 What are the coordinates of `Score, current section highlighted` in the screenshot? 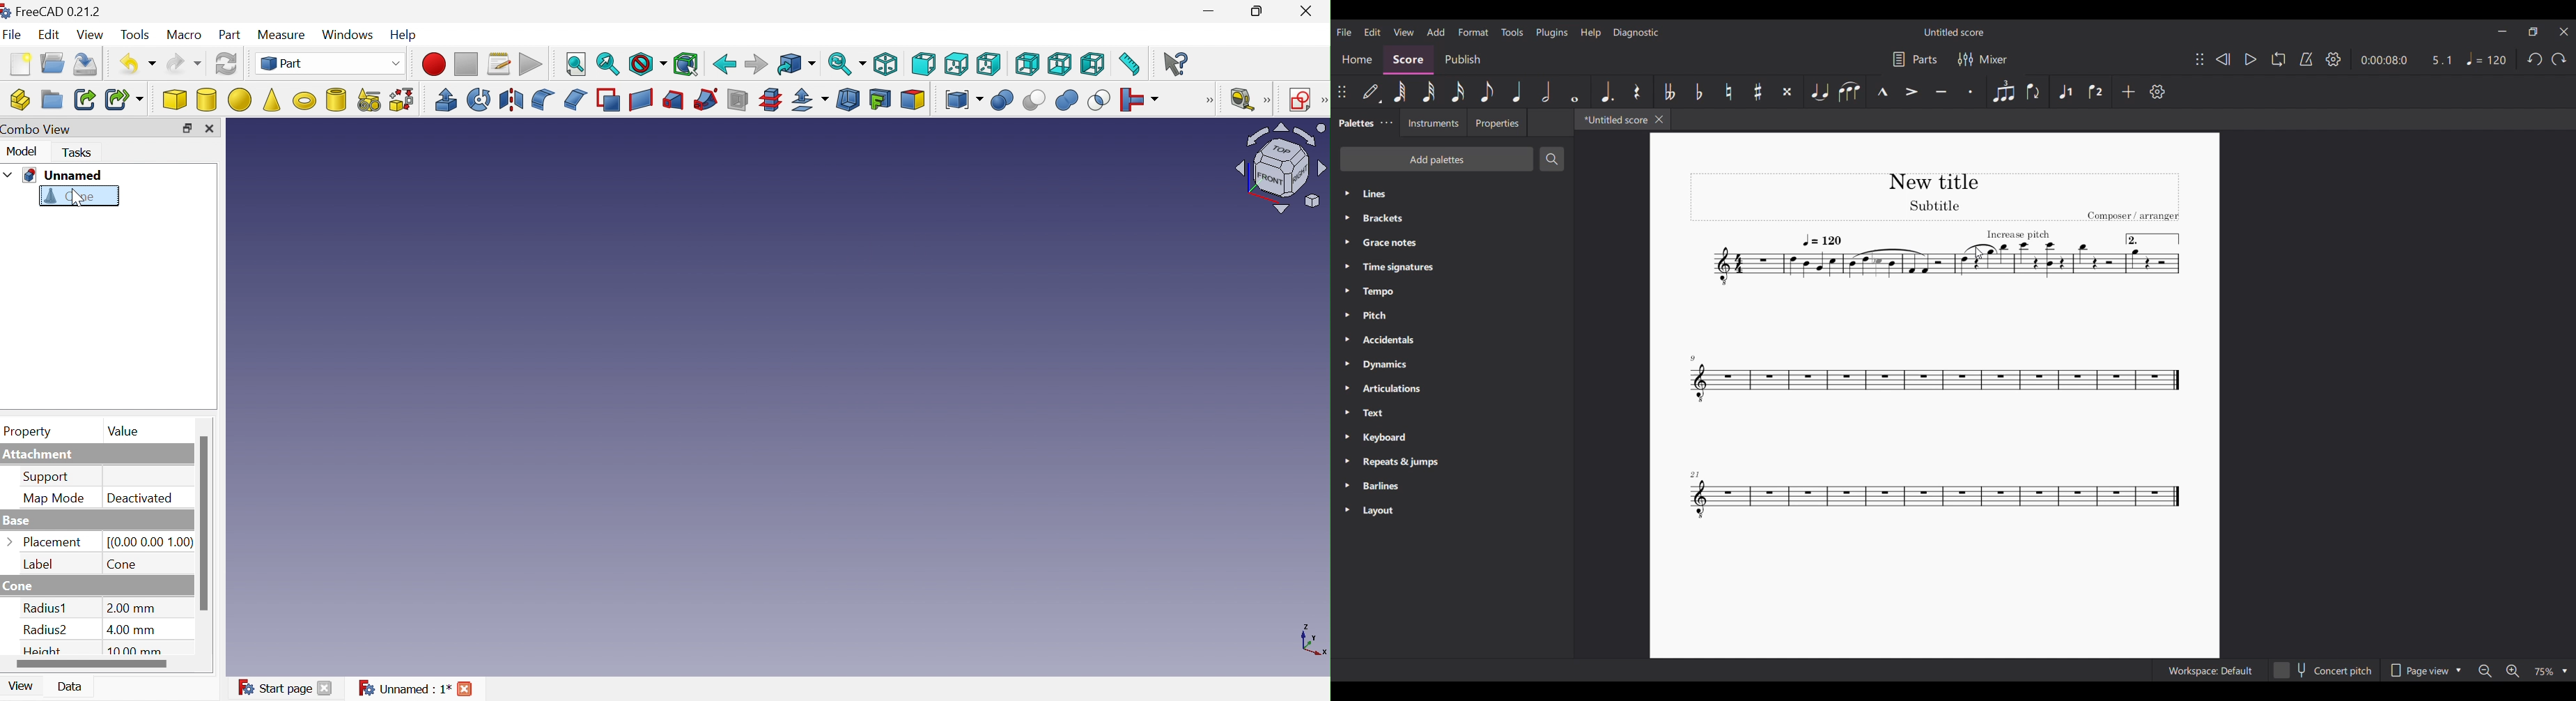 It's located at (1409, 60).